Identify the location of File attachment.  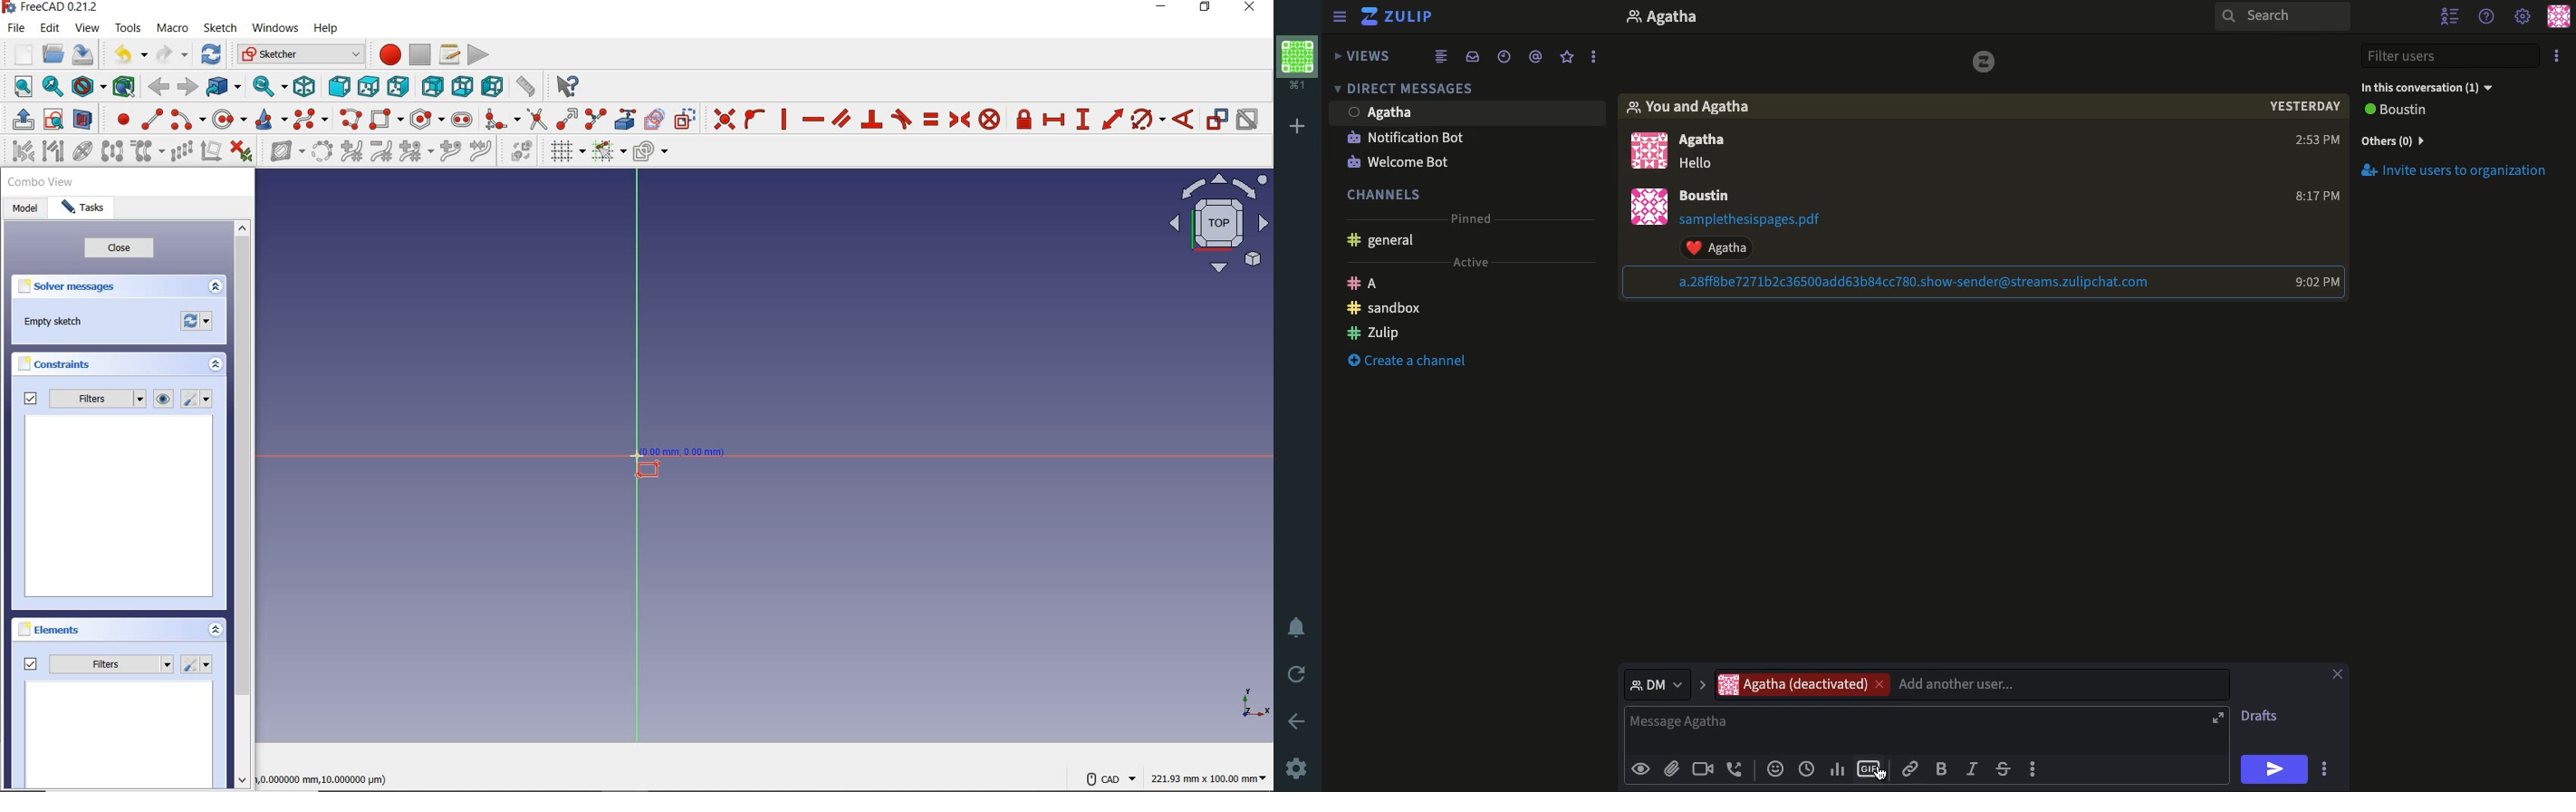
(1671, 768).